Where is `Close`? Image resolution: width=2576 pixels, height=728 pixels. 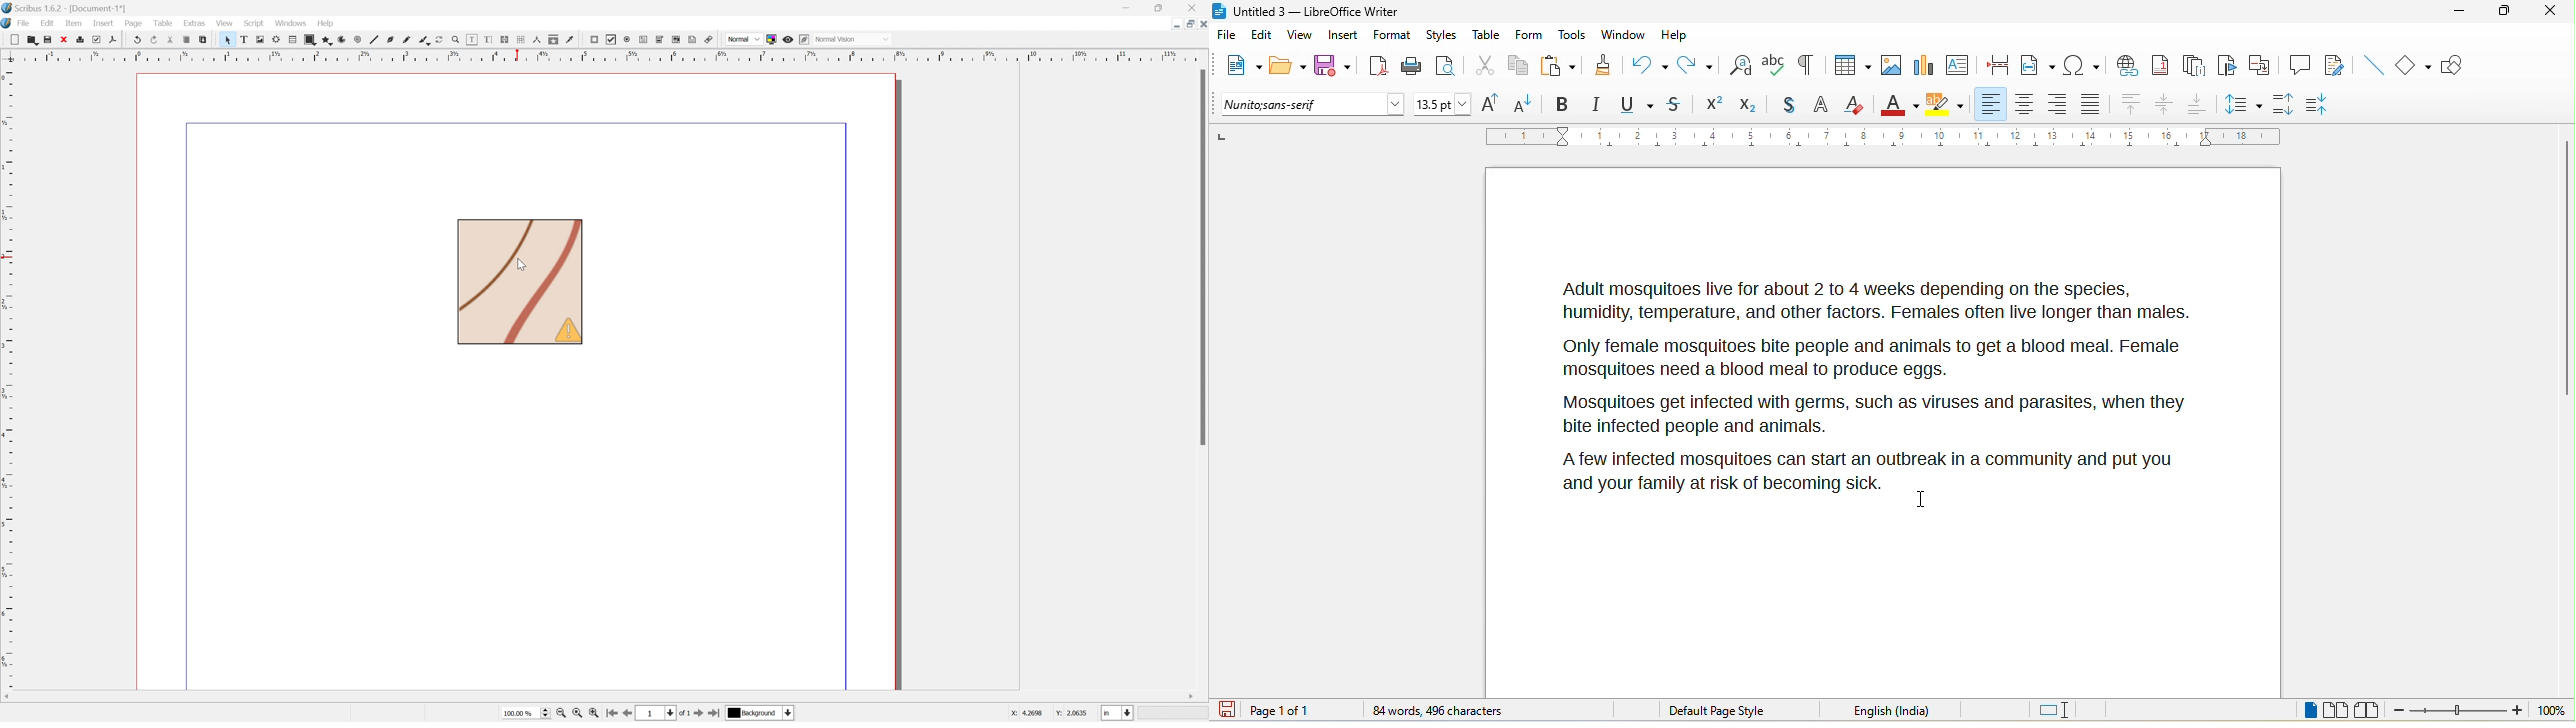
Close is located at coordinates (66, 40).